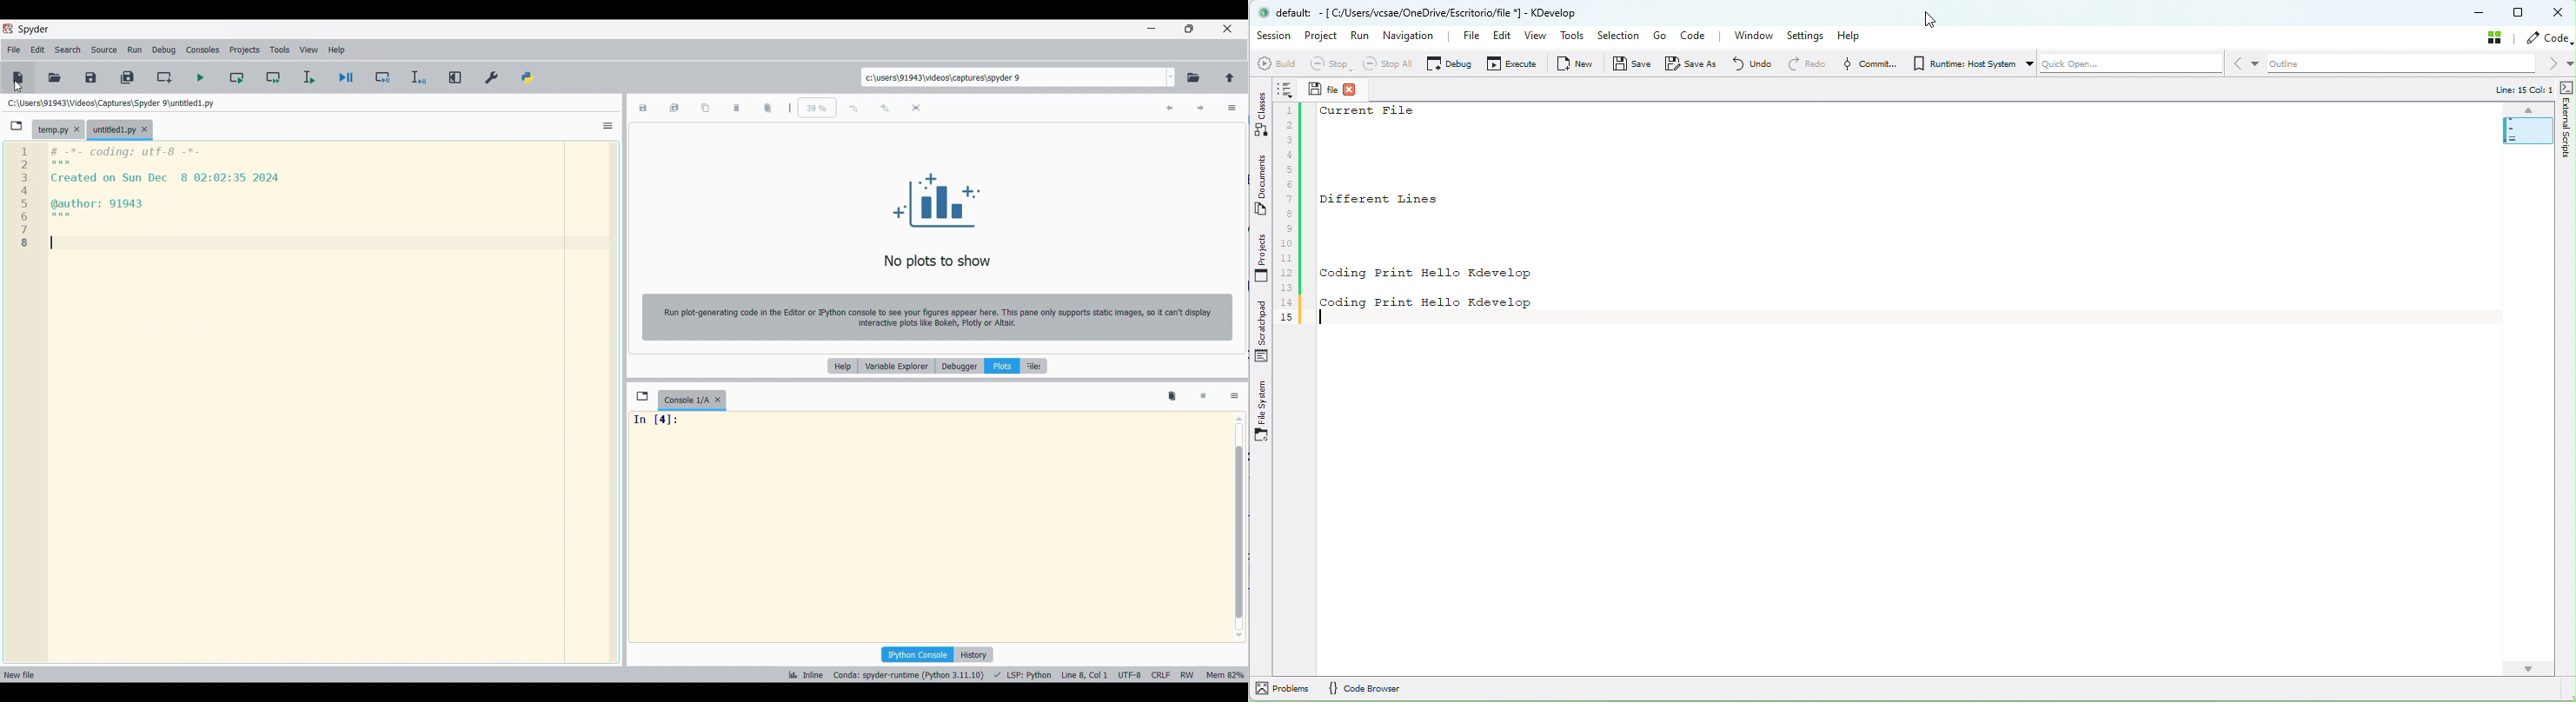  Describe the element at coordinates (686, 400) in the screenshot. I see `Current tab` at that location.